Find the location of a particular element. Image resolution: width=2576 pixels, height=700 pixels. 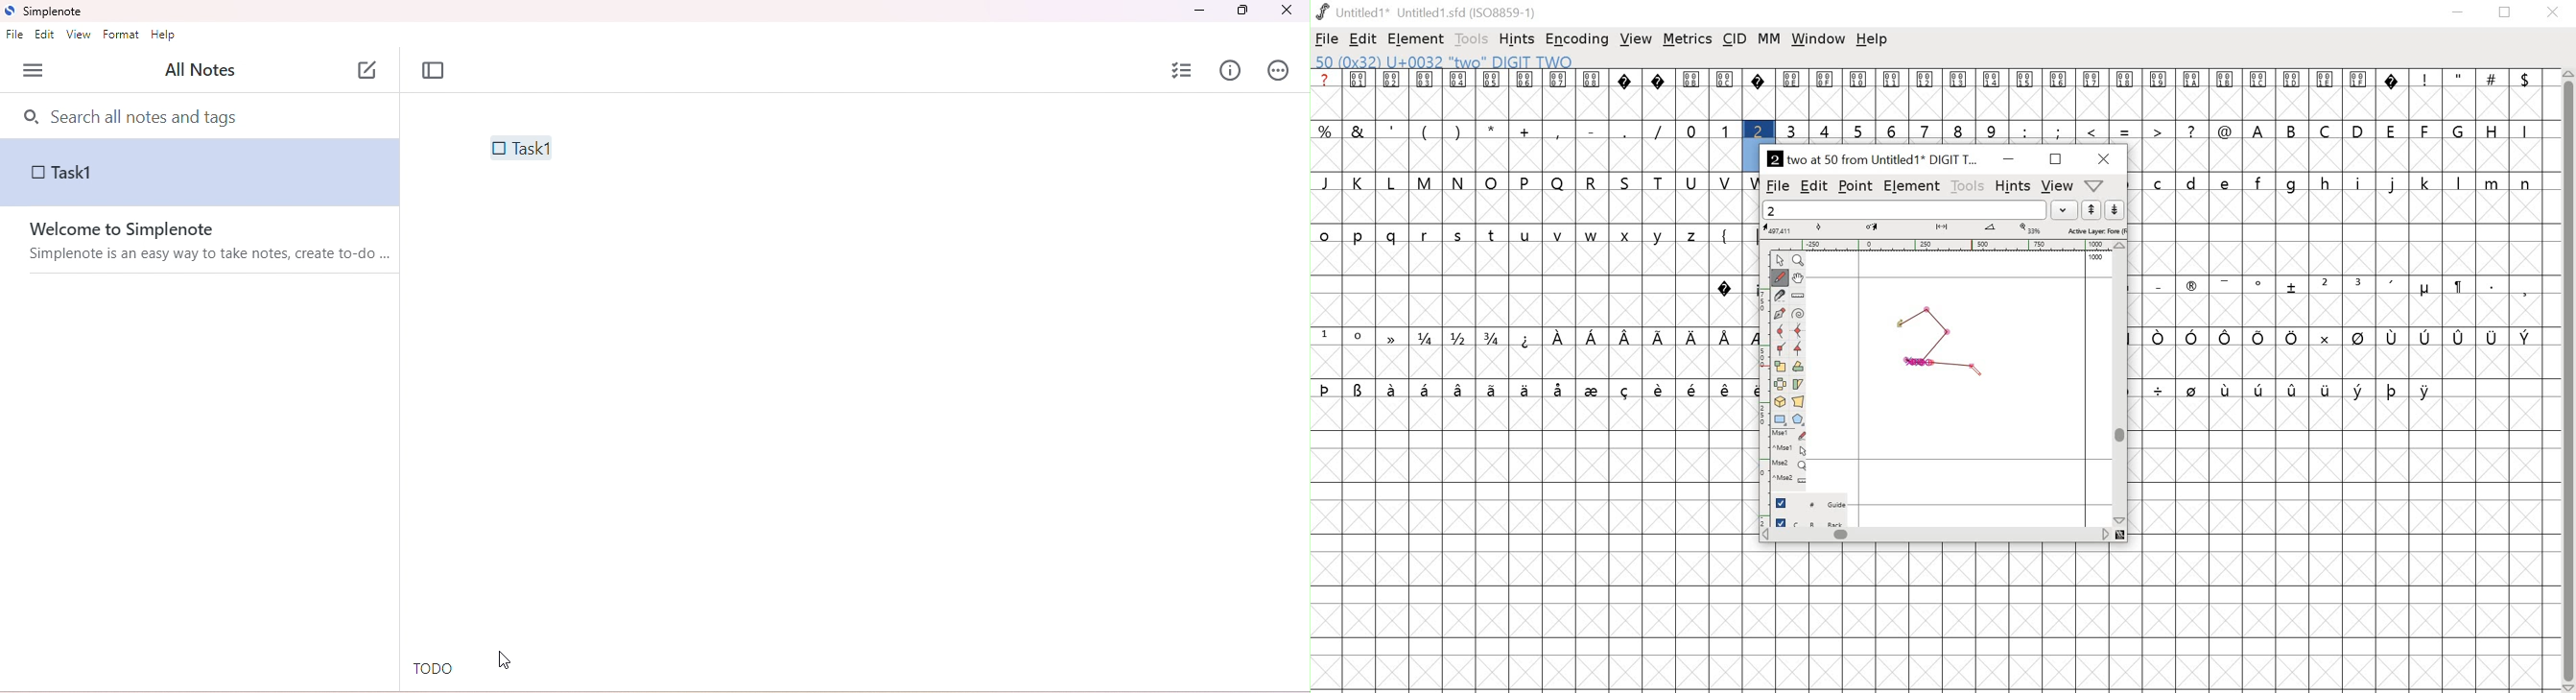

cid is located at coordinates (1734, 38).